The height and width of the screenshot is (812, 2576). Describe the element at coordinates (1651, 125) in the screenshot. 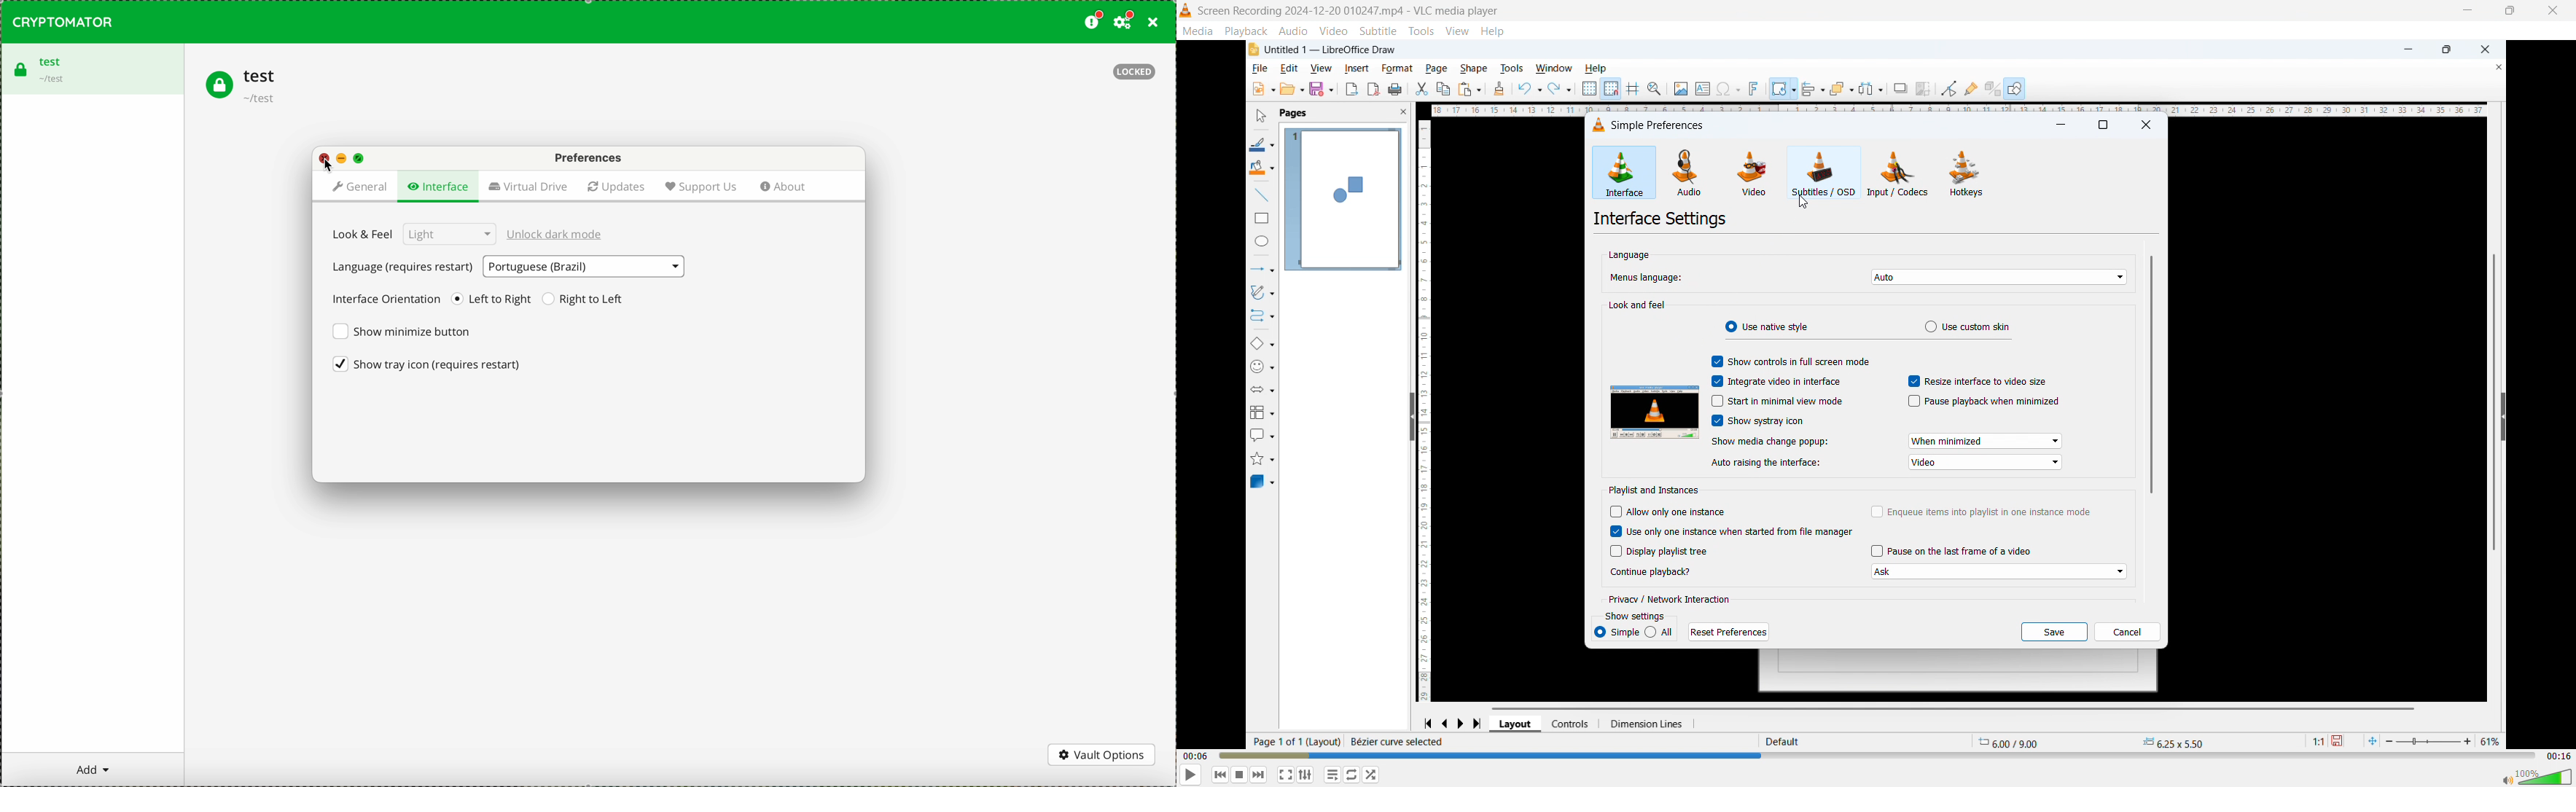

I see `Simple Preferences` at that location.